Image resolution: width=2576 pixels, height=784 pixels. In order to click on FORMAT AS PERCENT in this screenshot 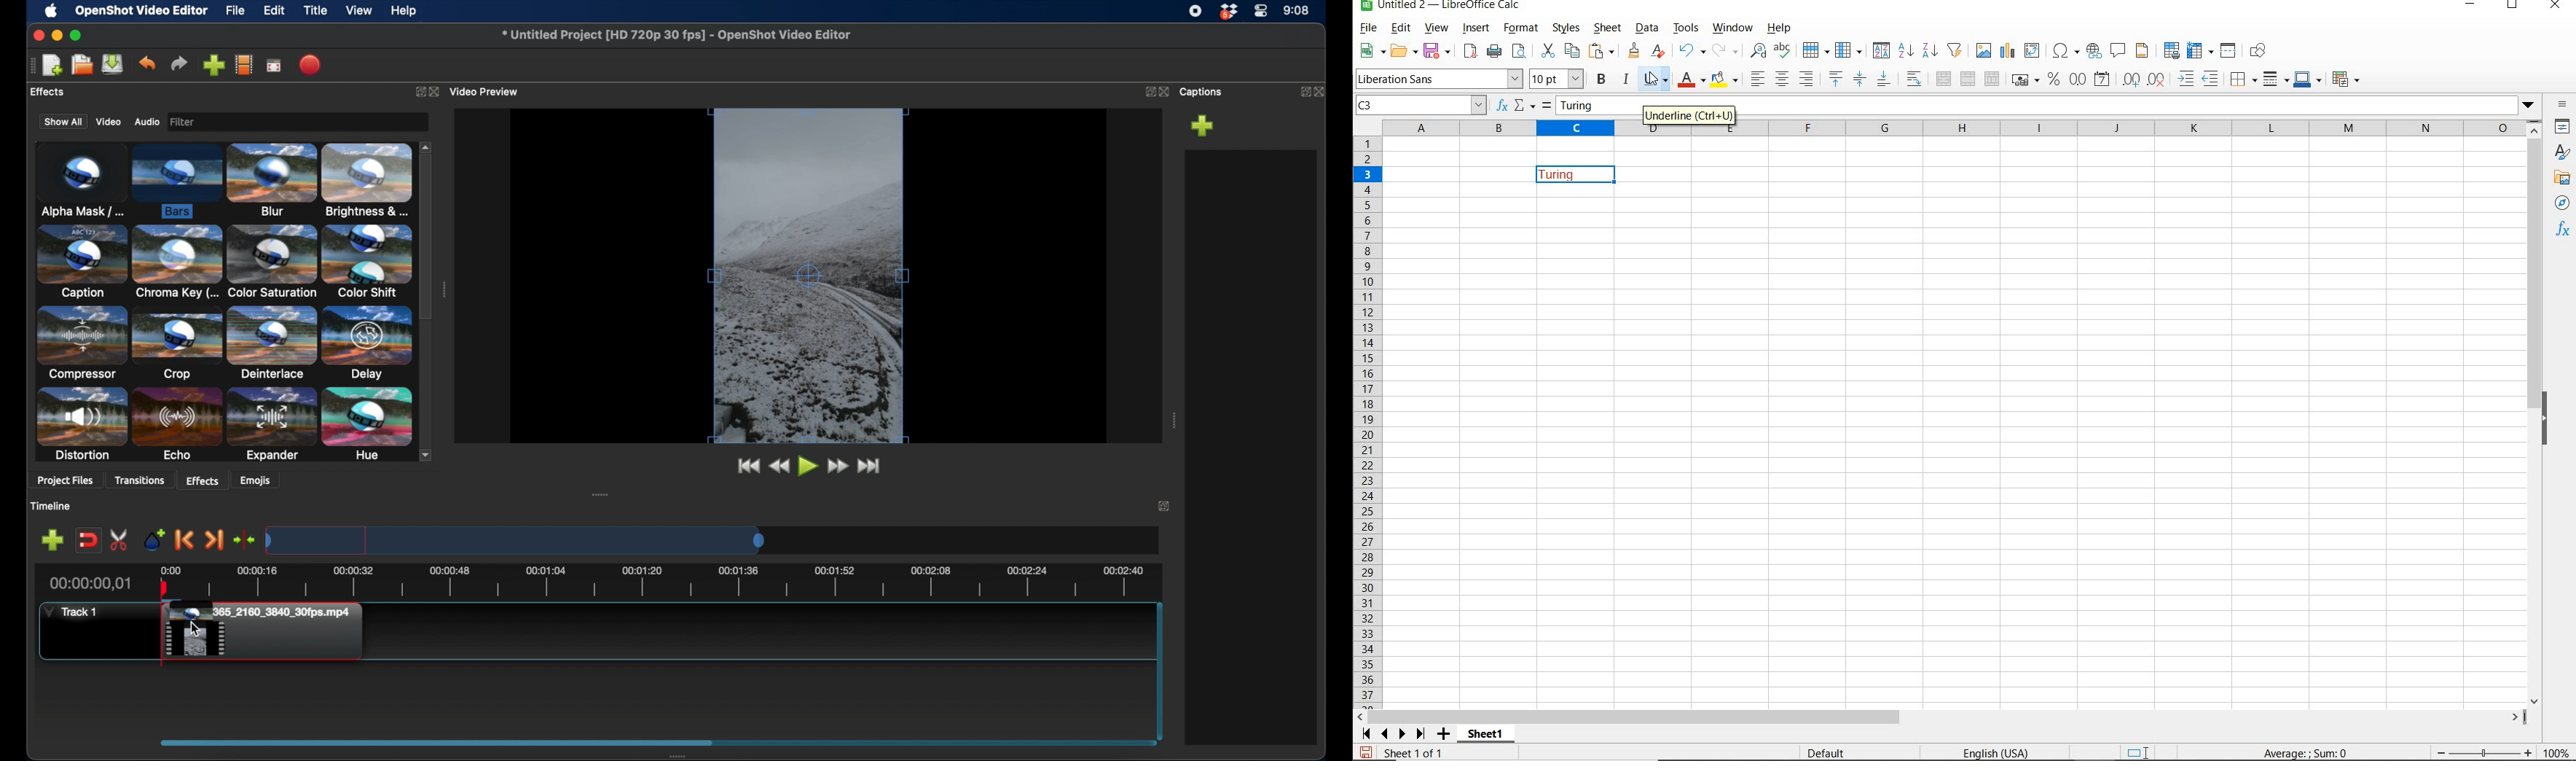, I will do `click(2054, 79)`.